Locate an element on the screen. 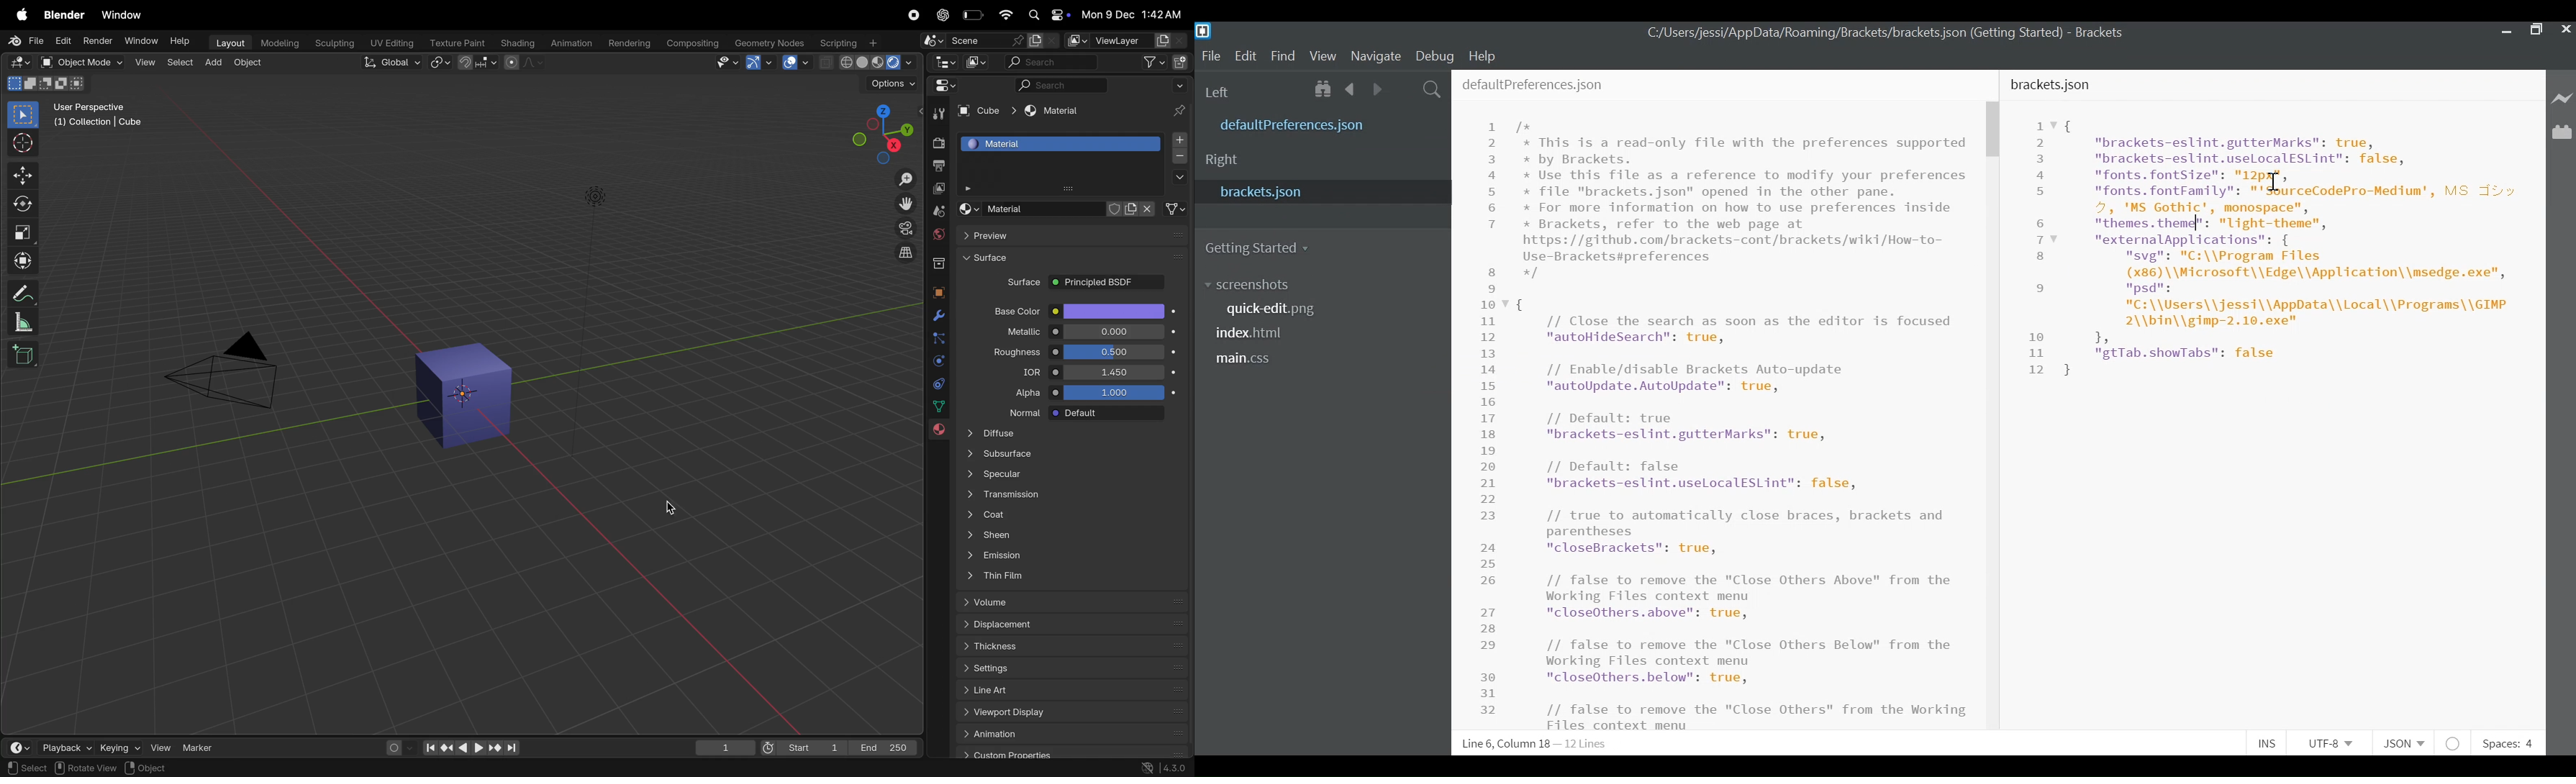 This screenshot has height=784, width=2576. Blender menu is located at coordinates (64, 15).